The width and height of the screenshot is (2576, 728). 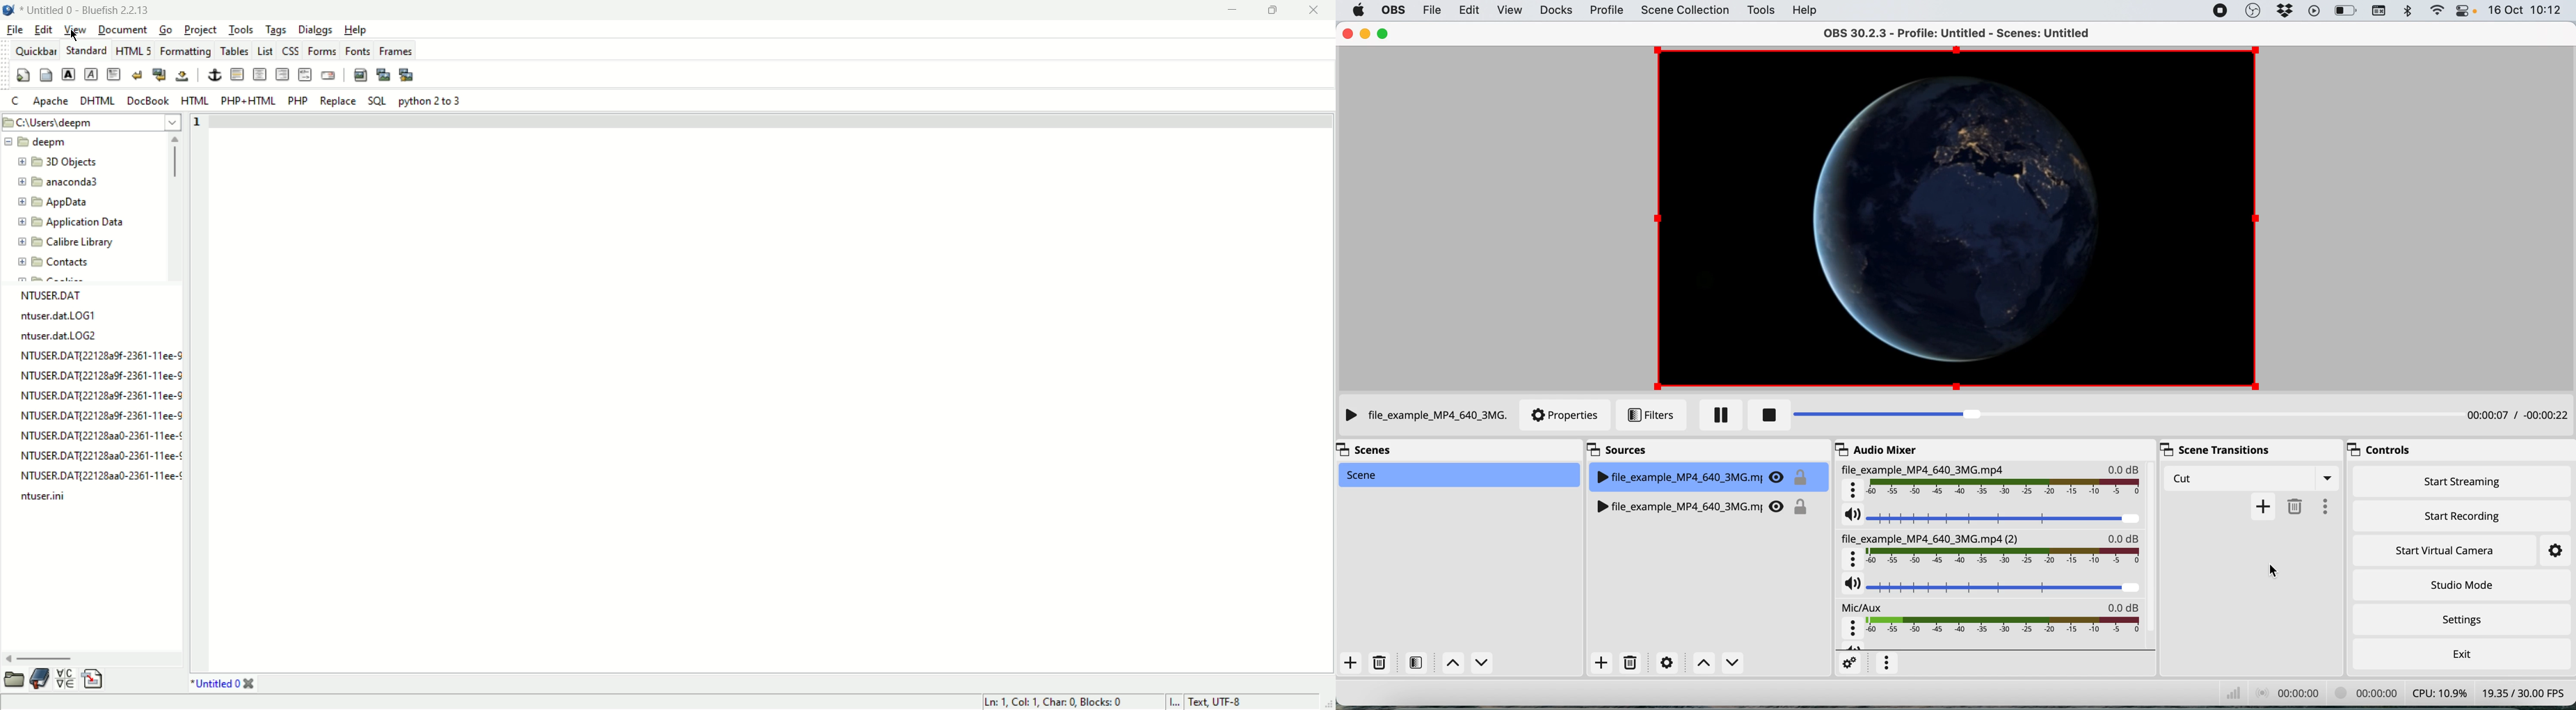 What do you see at coordinates (2317, 12) in the screenshot?
I see `playback` at bounding box center [2317, 12].